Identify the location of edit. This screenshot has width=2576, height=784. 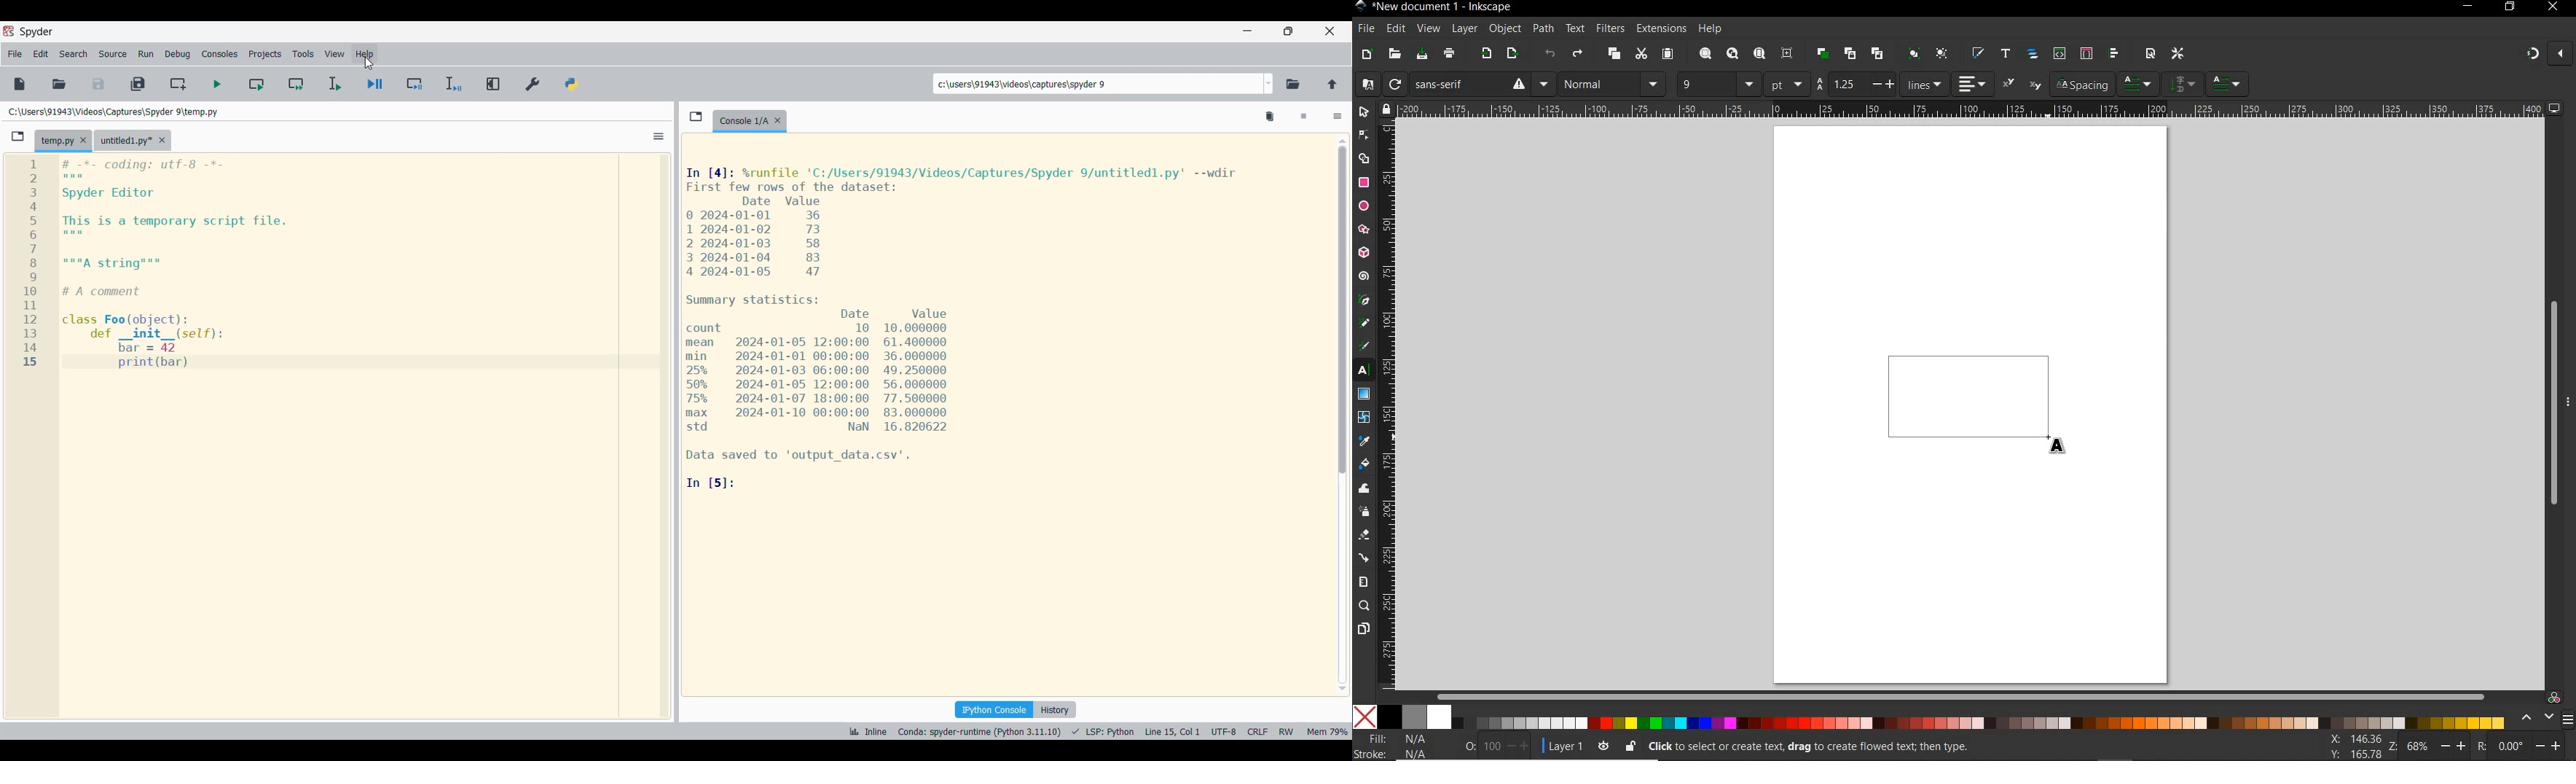
(1395, 29).